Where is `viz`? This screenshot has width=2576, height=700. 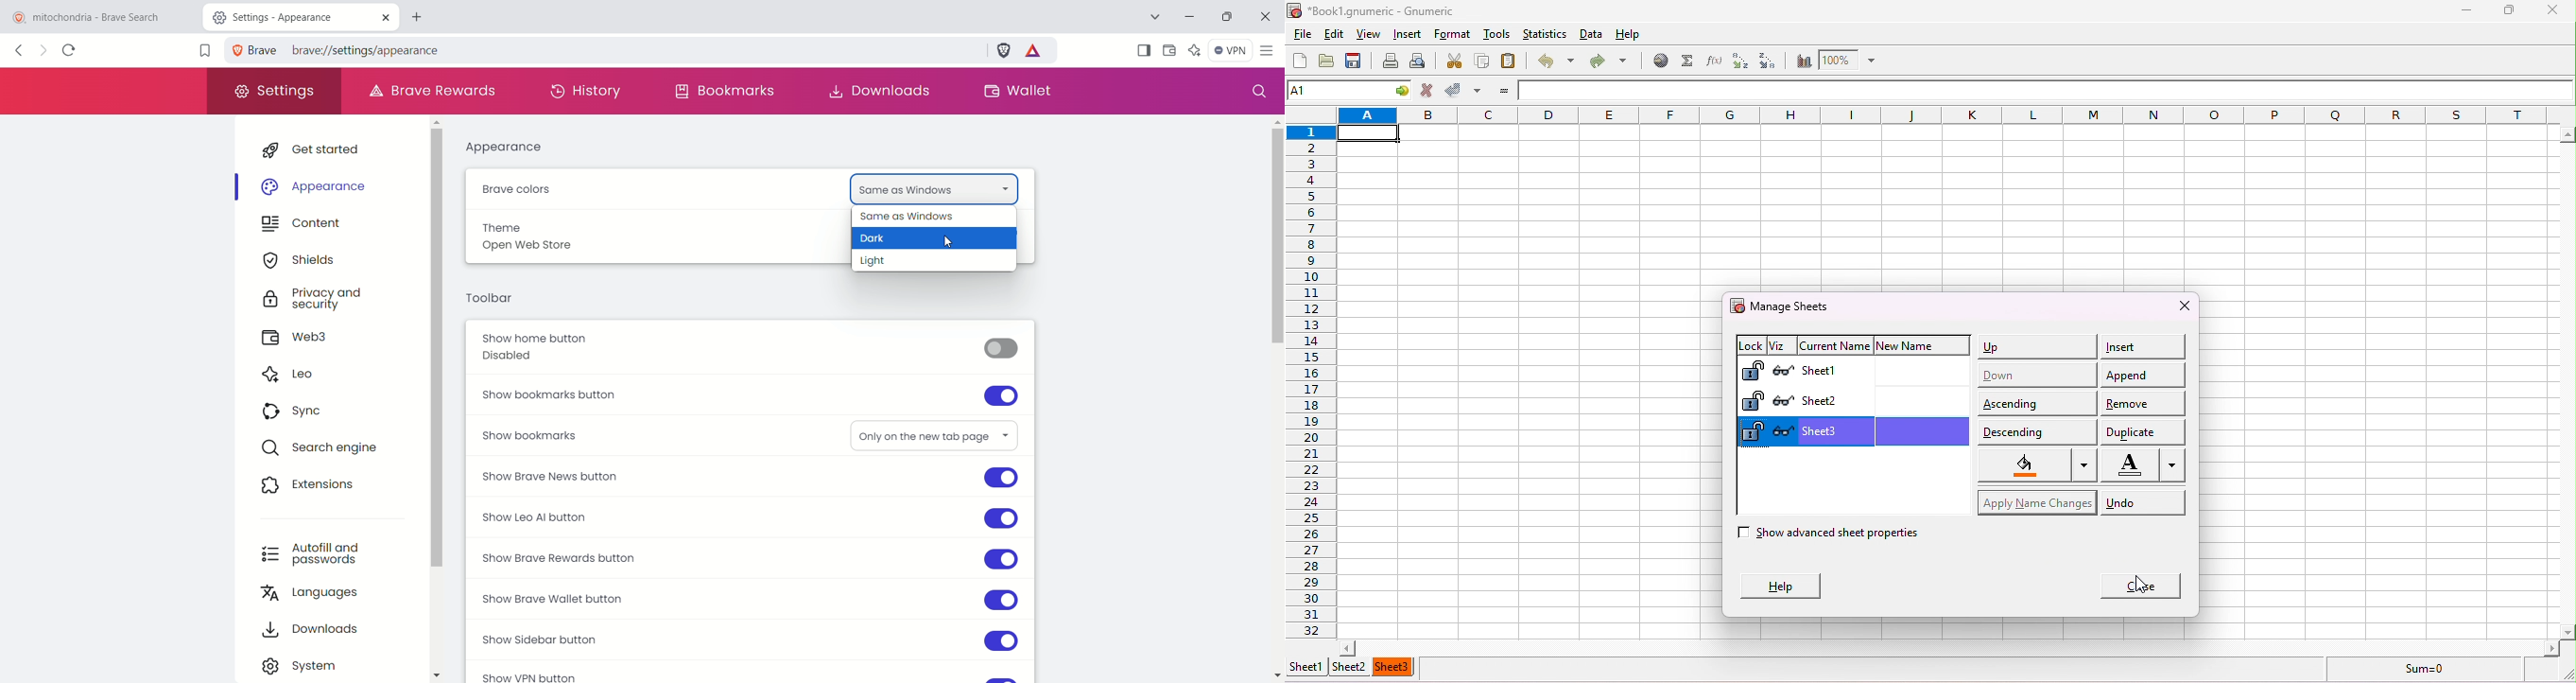
viz is located at coordinates (1778, 342).